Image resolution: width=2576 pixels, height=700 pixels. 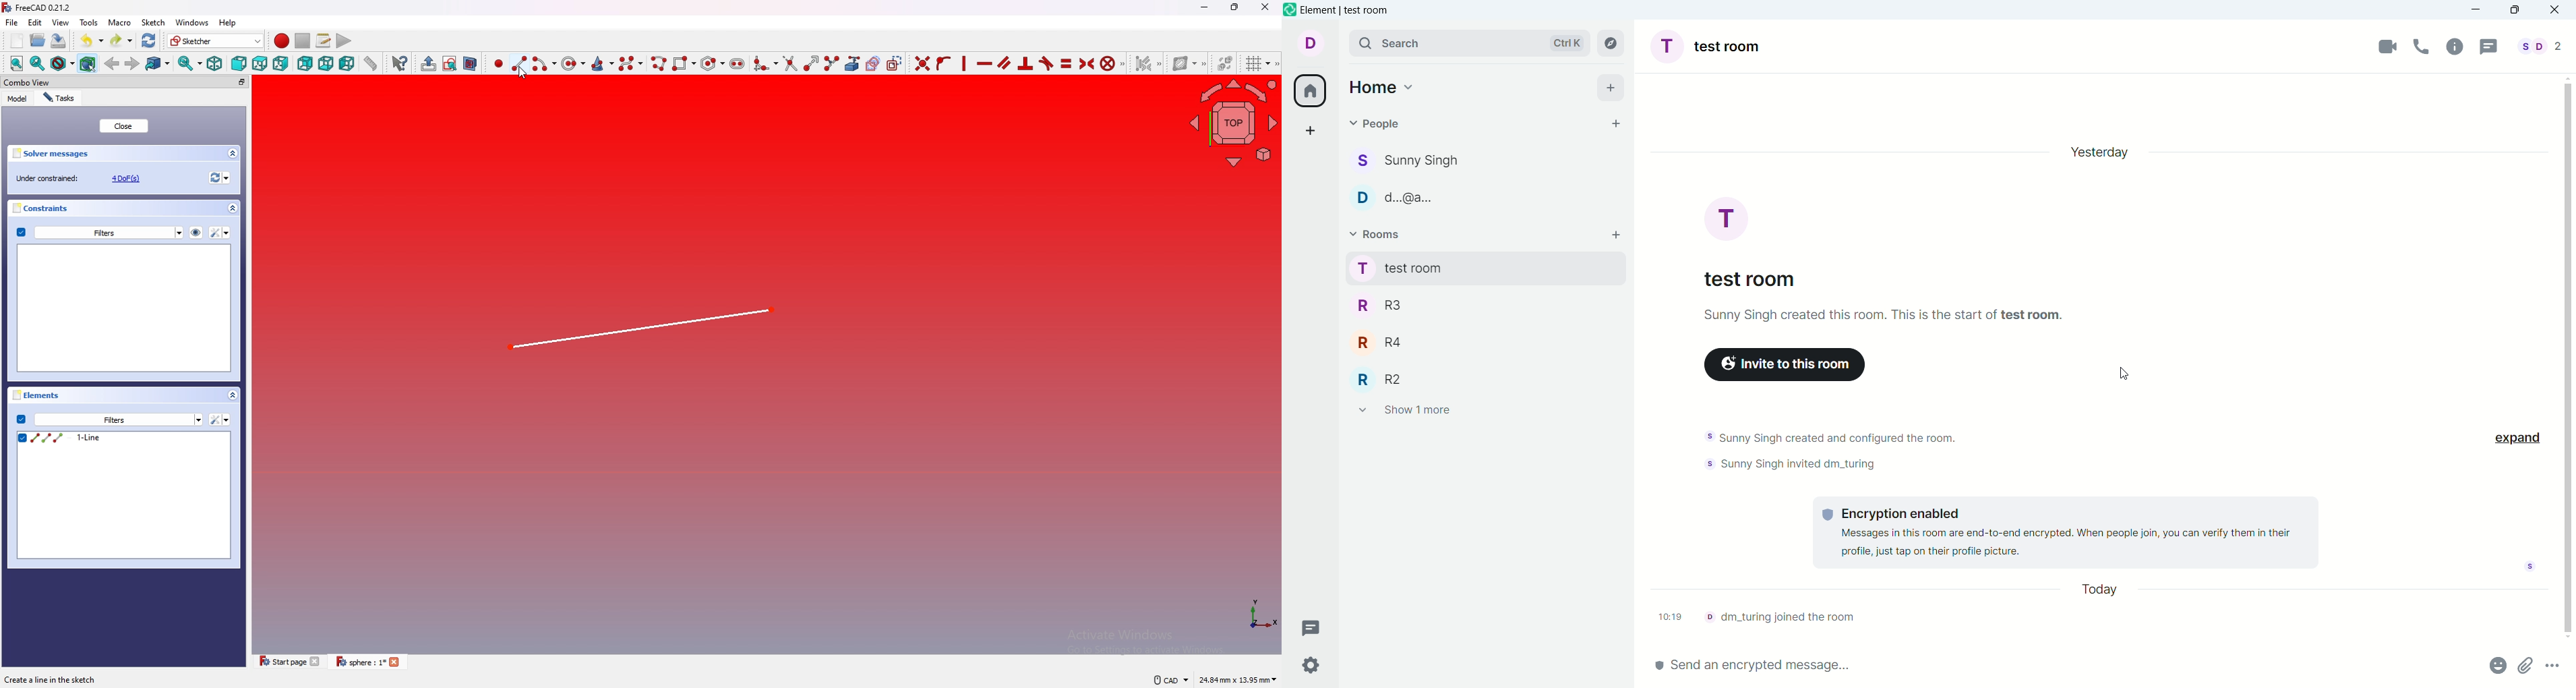 What do you see at coordinates (2490, 47) in the screenshot?
I see `thread` at bounding box center [2490, 47].